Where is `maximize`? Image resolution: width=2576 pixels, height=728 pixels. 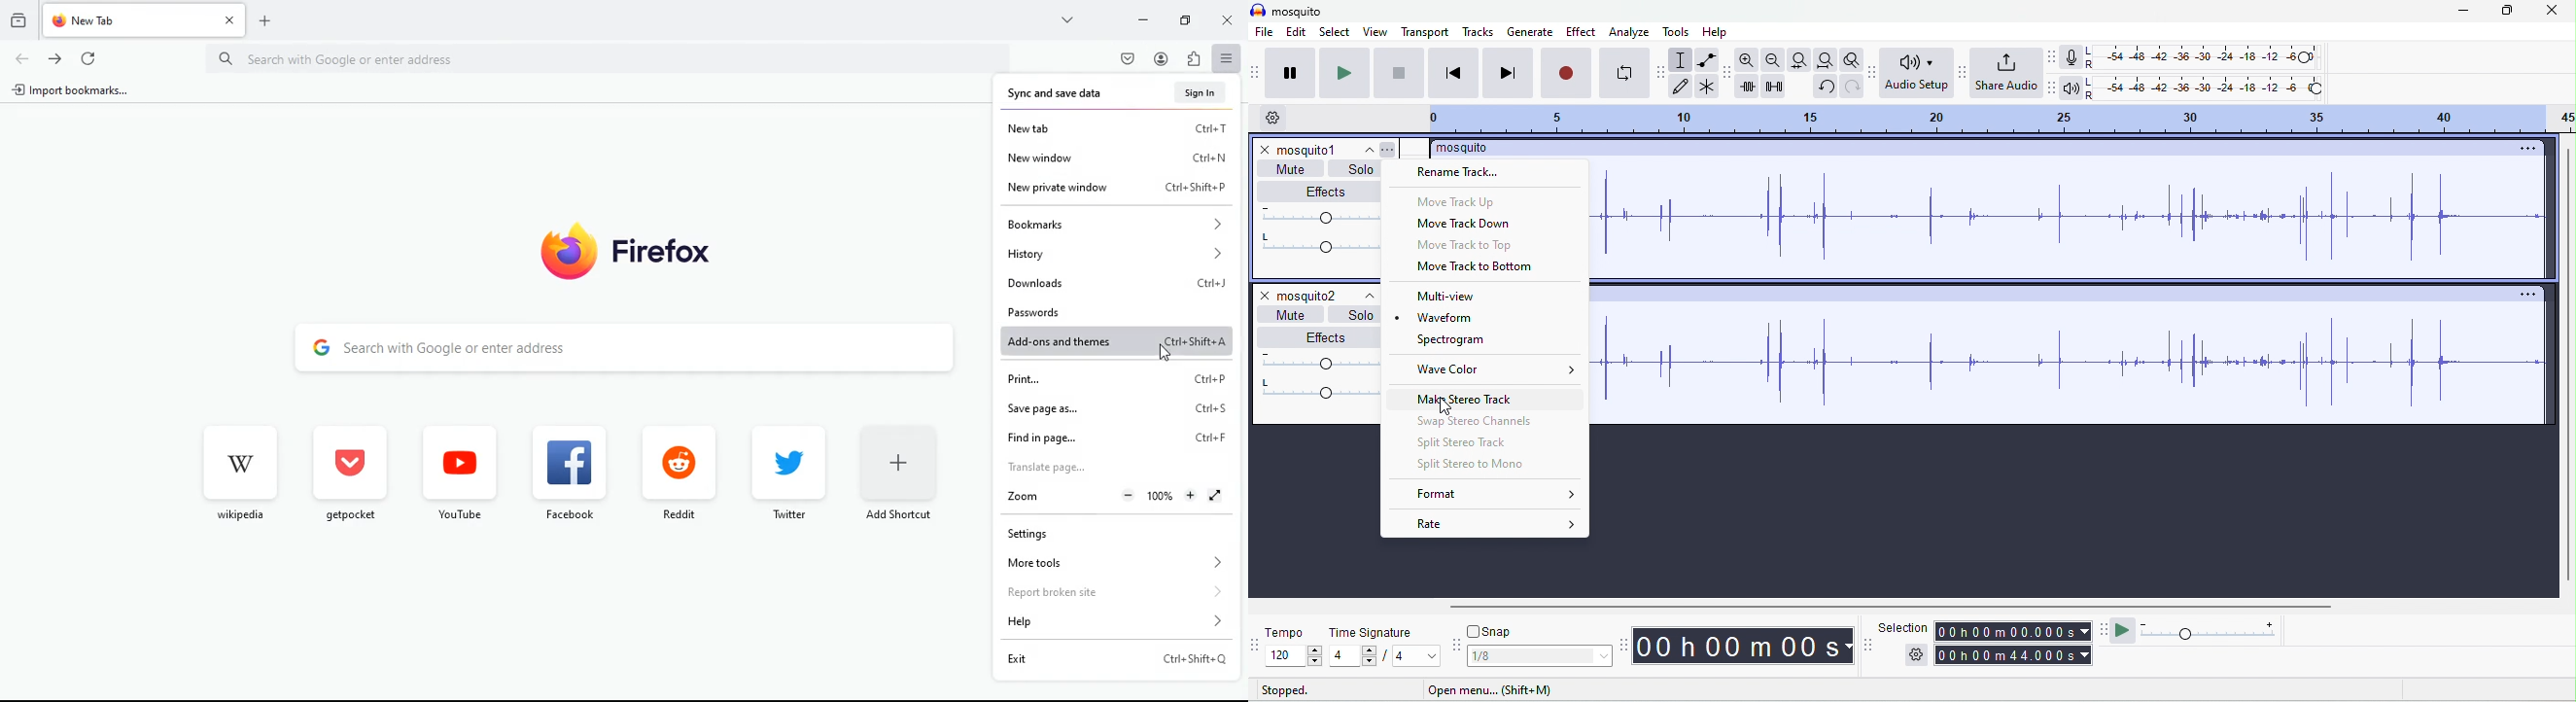
maximize is located at coordinates (2506, 11).